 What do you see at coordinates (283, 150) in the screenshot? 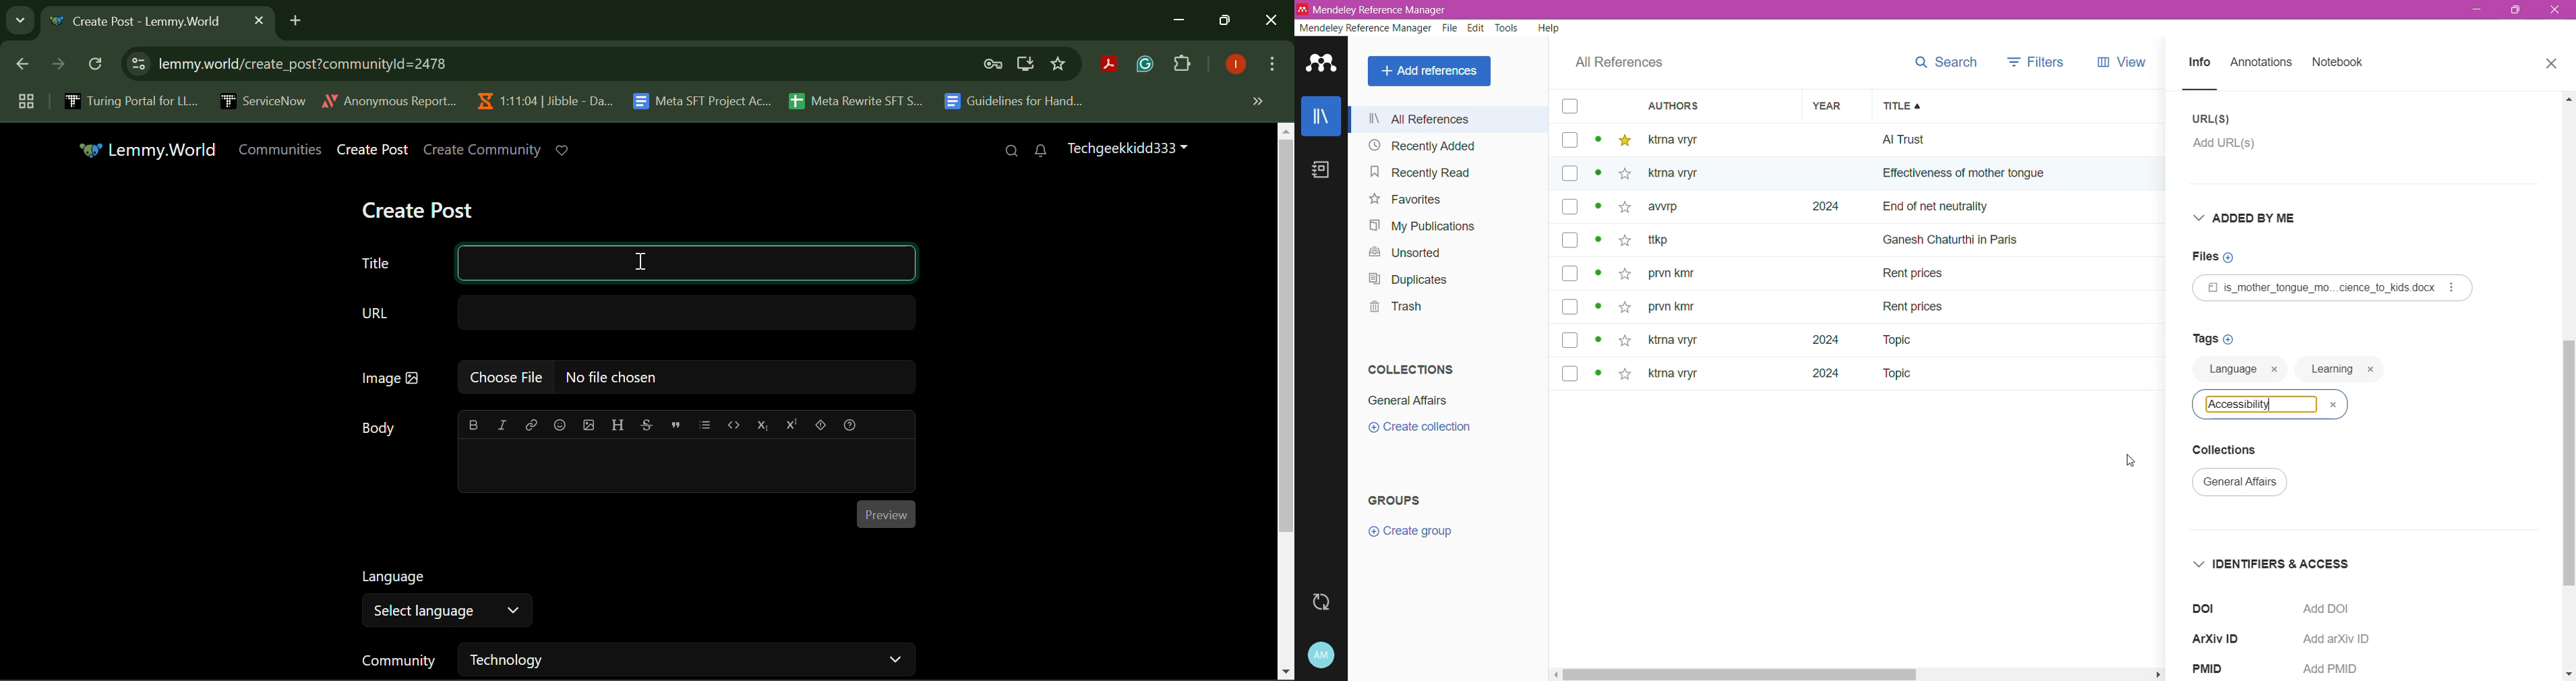
I see `Communities` at bounding box center [283, 150].